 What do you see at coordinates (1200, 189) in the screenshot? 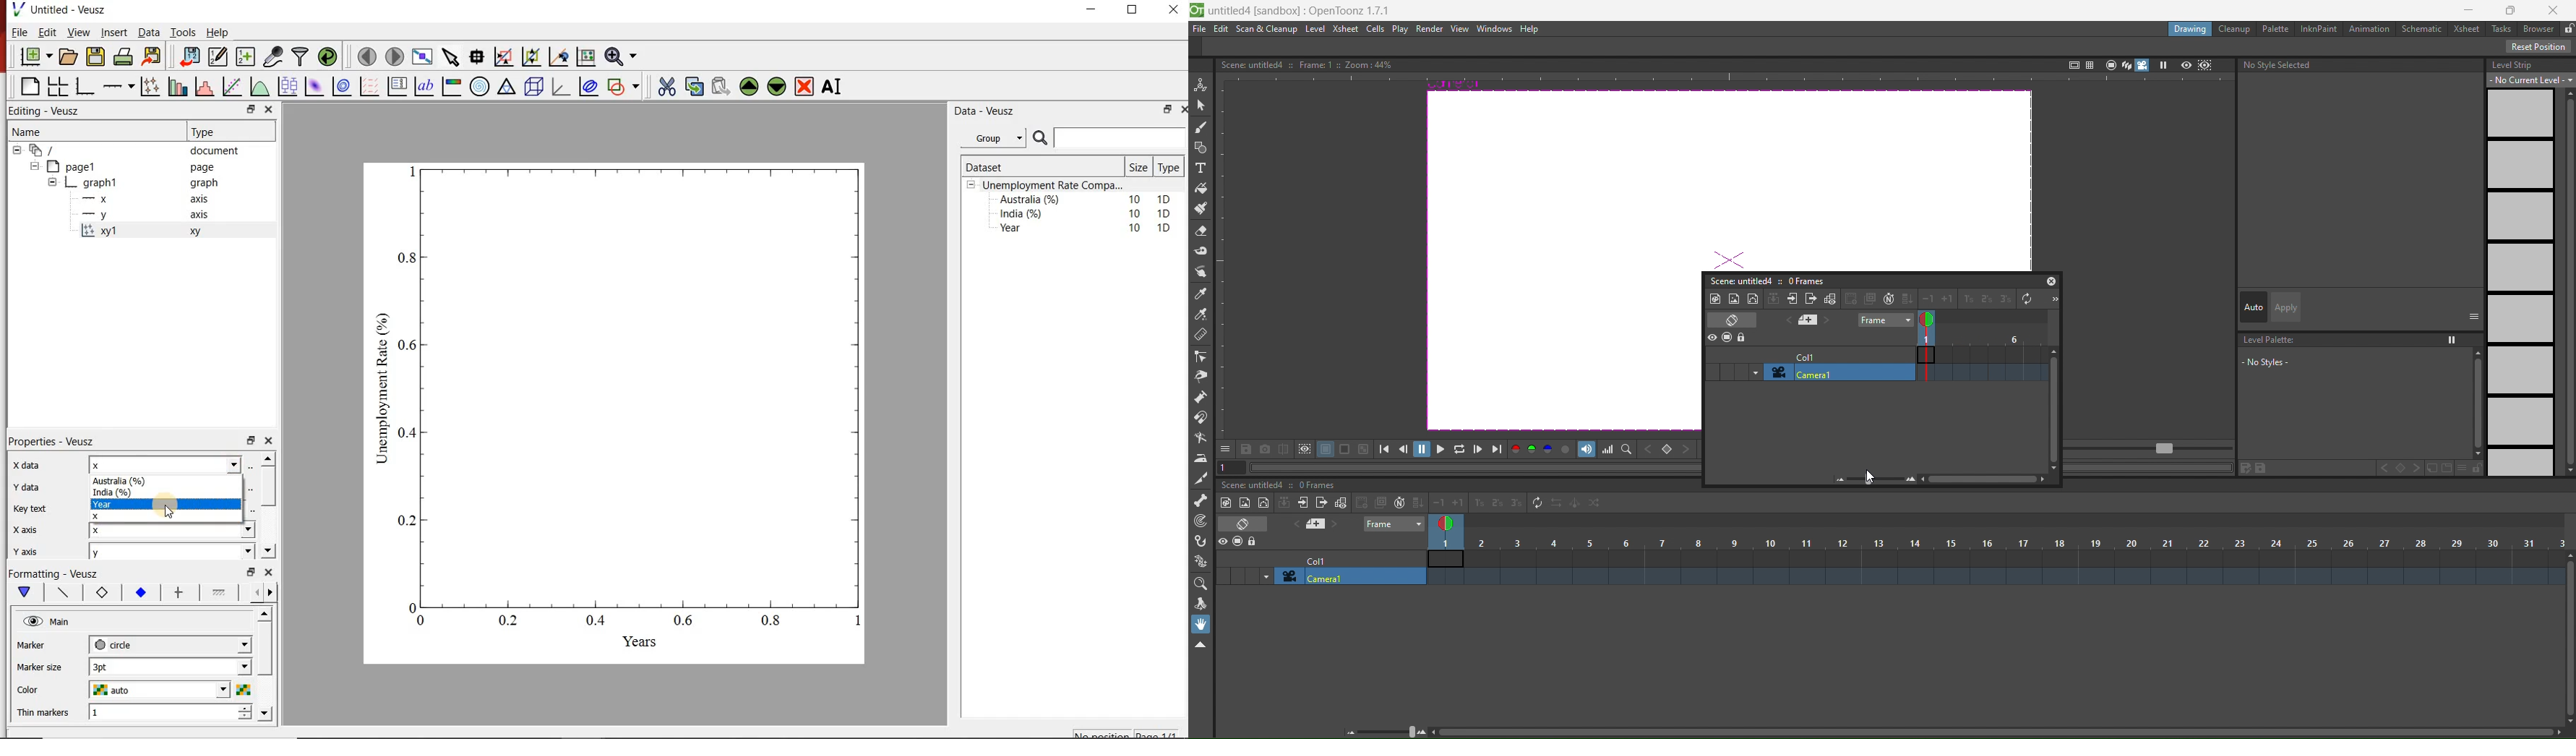
I see `fill tool` at bounding box center [1200, 189].